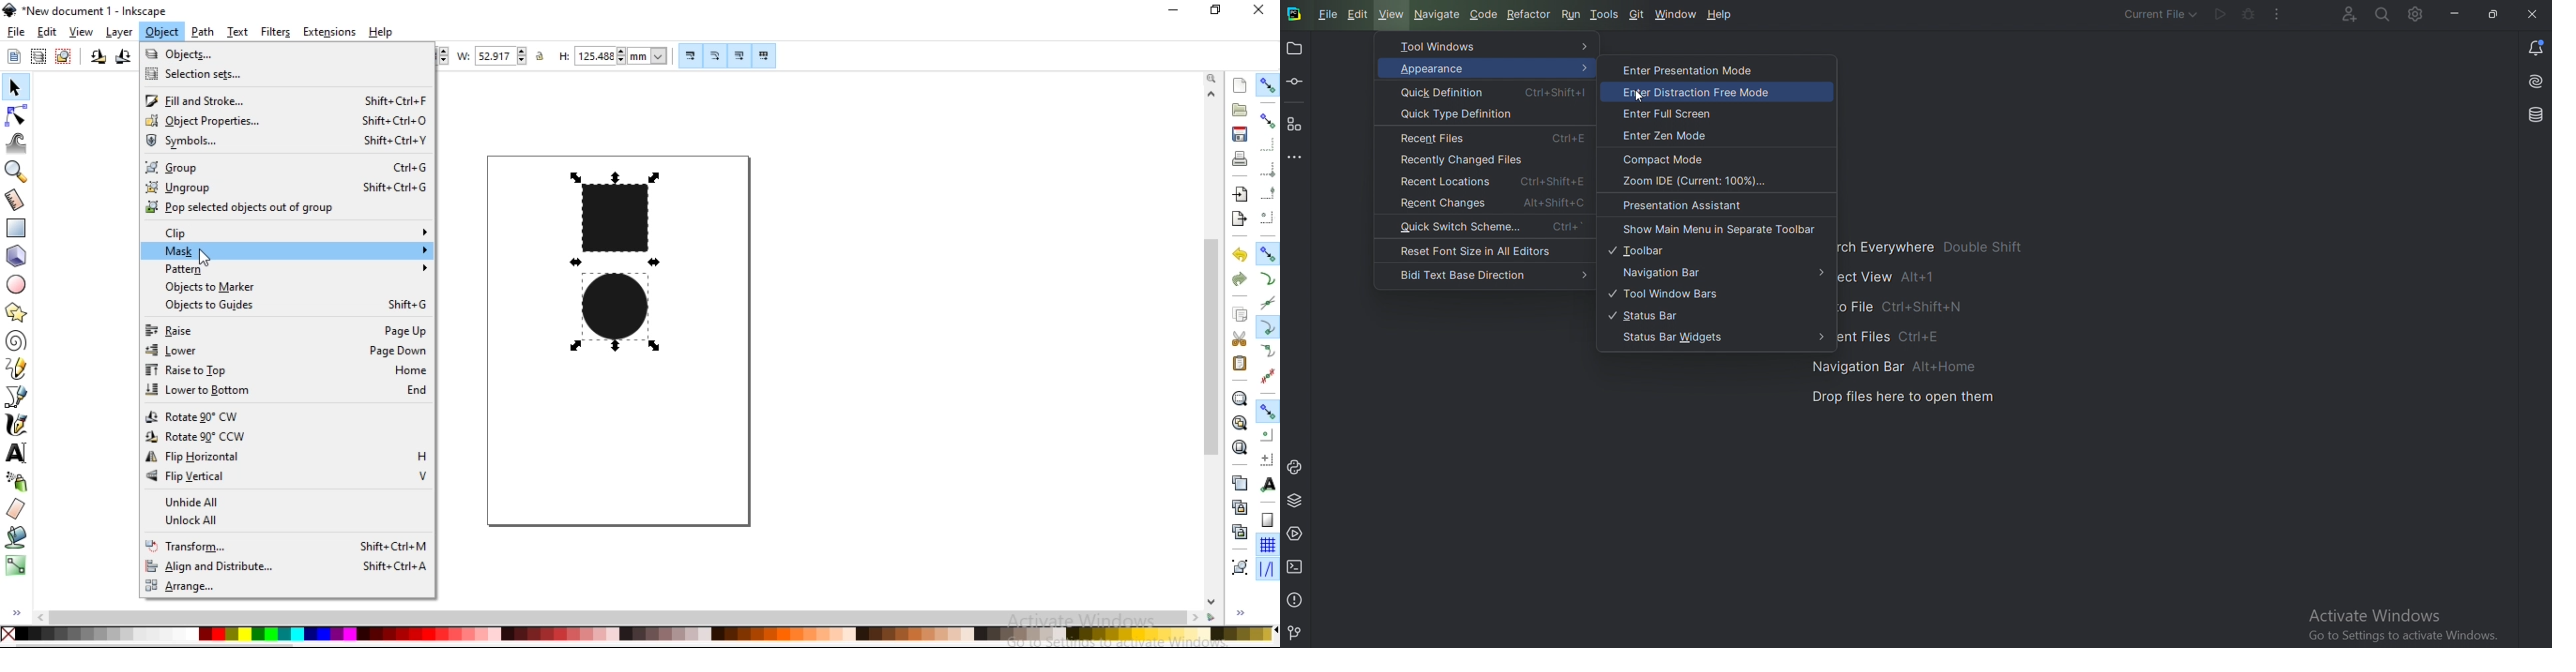  What do you see at coordinates (286, 190) in the screenshot?
I see `ungroup` at bounding box center [286, 190].